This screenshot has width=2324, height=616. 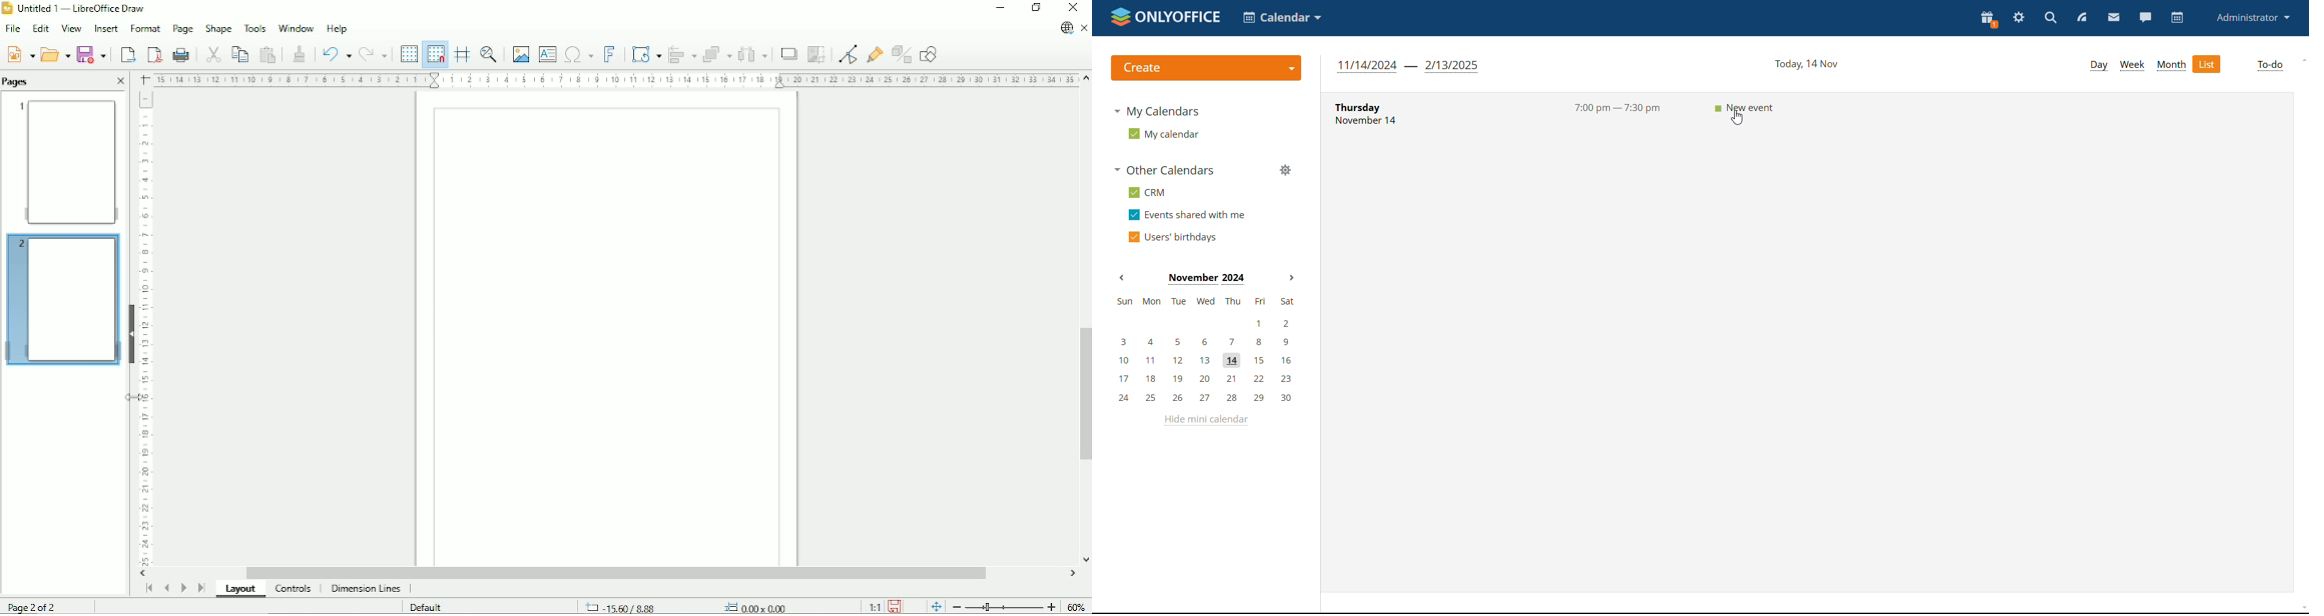 I want to click on Scaling factor, so click(x=874, y=606).